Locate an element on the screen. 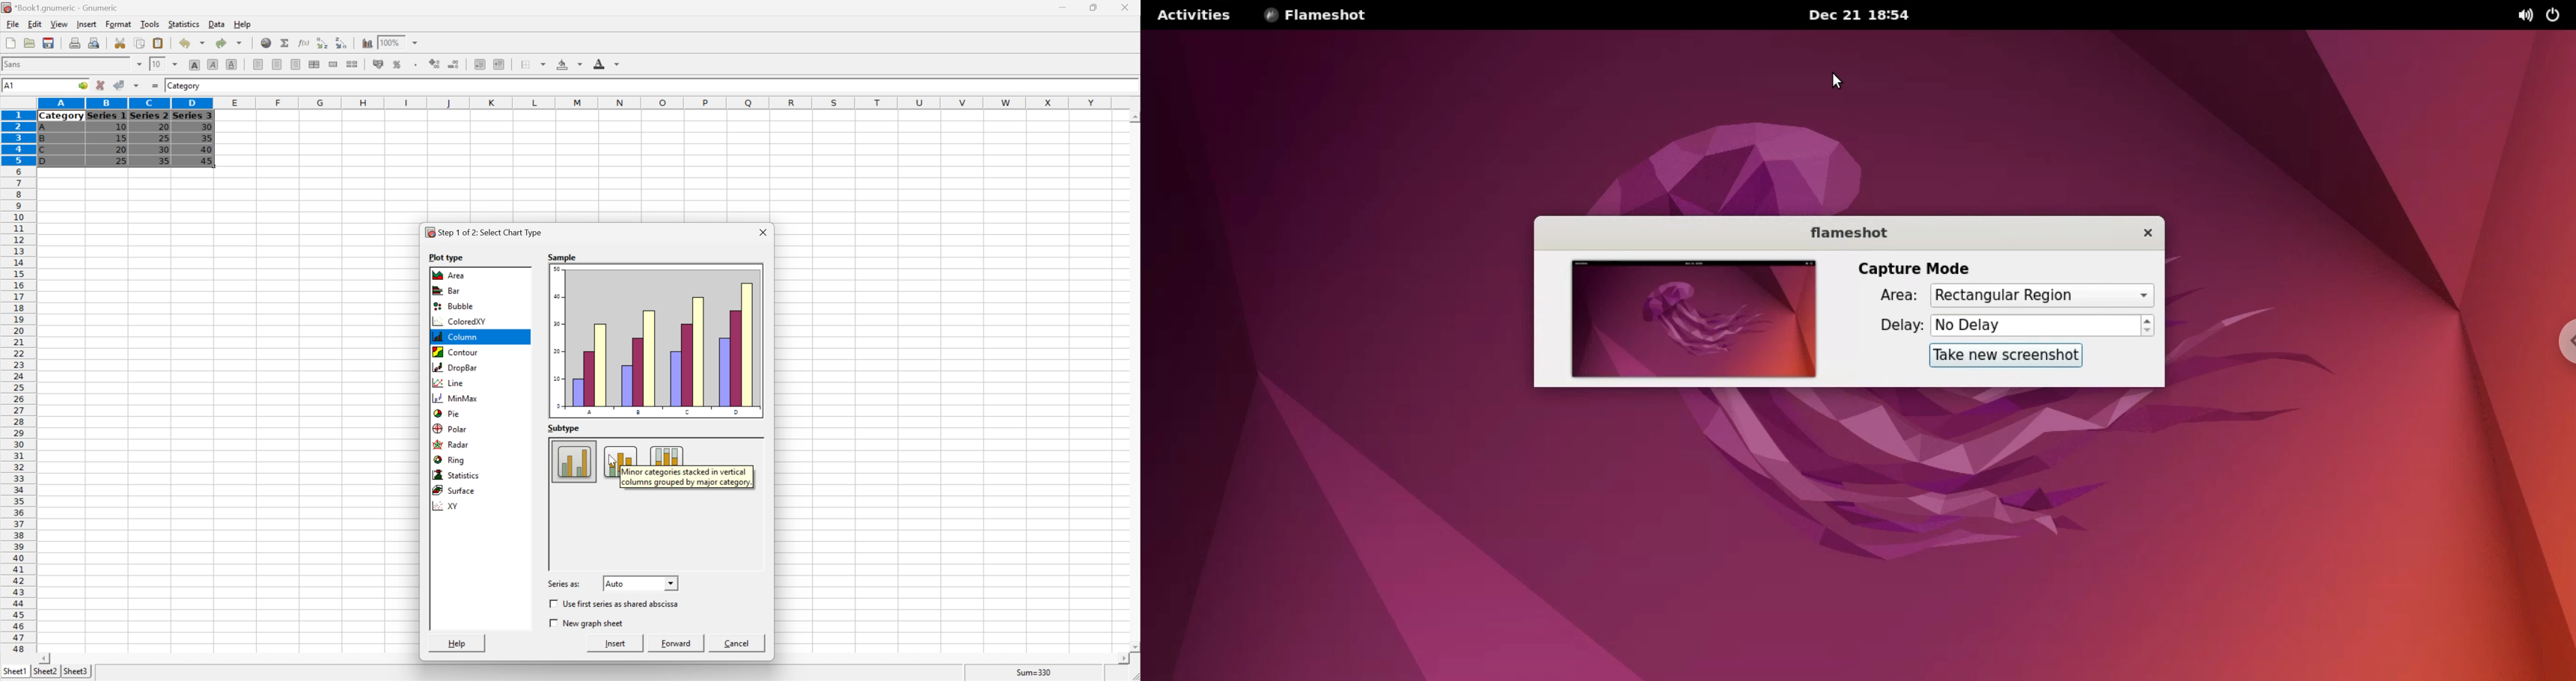 This screenshot has height=700, width=2576. Minor categories stacked in vertical is located at coordinates (684, 472).